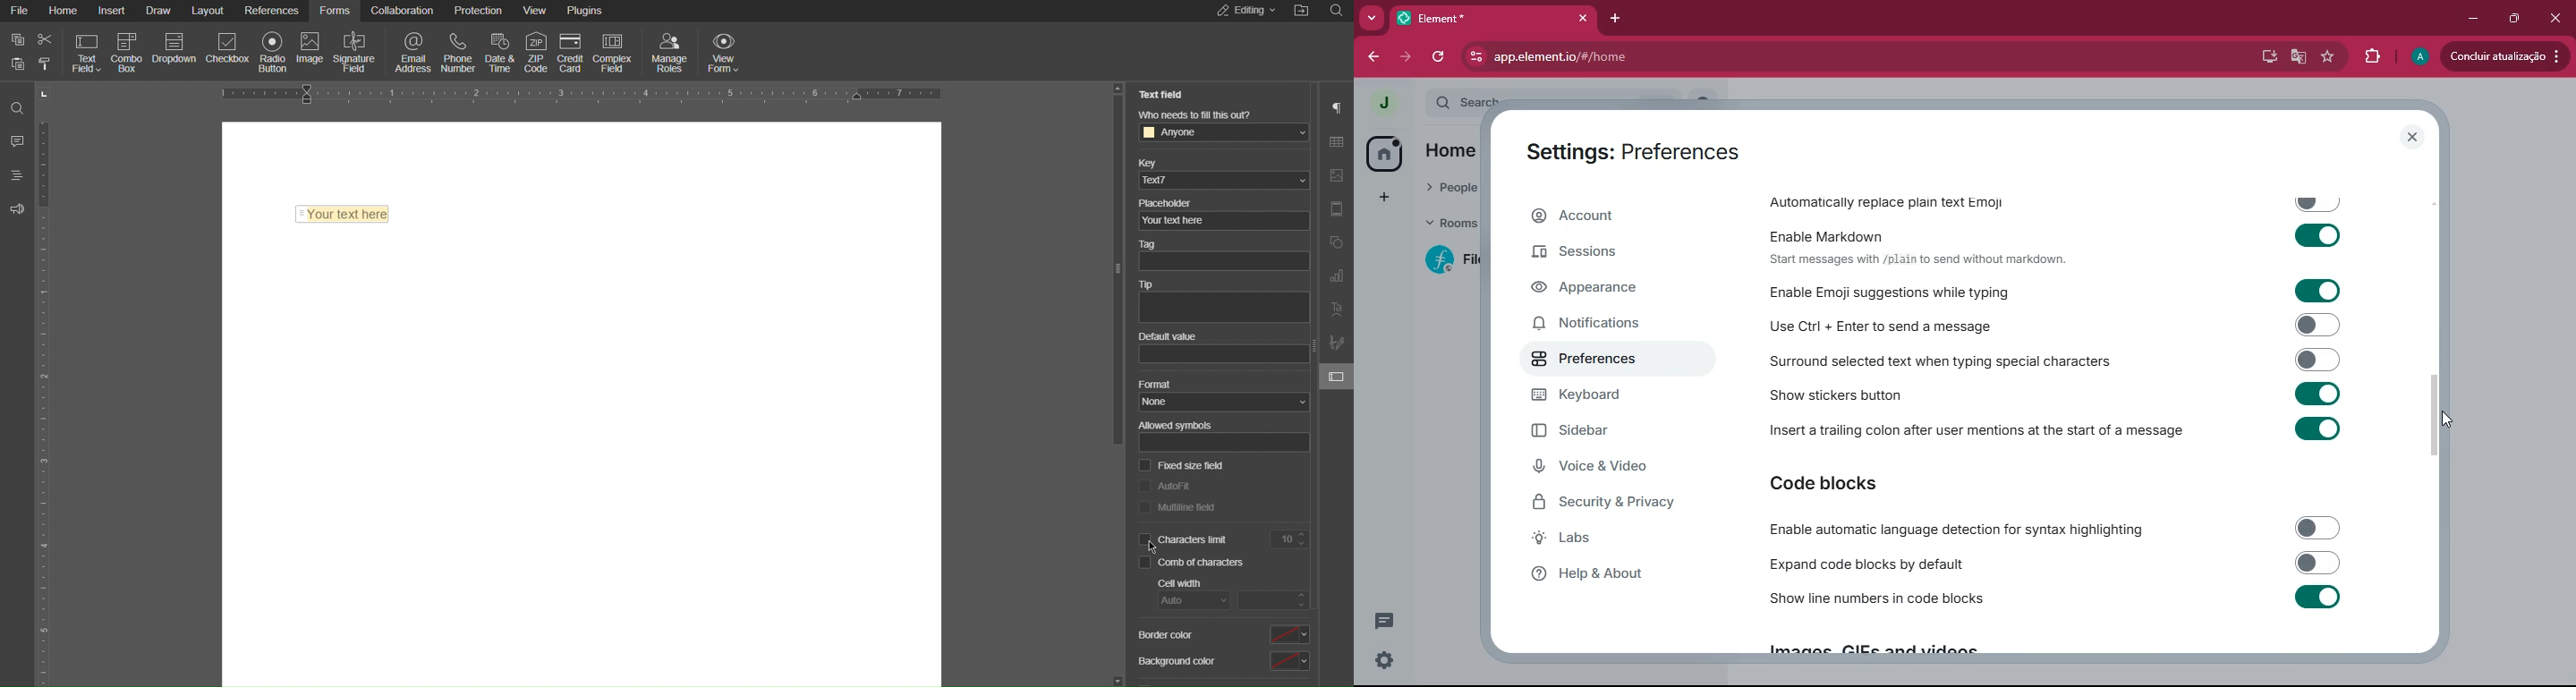 The image size is (2576, 700). Describe the element at coordinates (585, 92) in the screenshot. I see `Horizontal Ruler` at that location.